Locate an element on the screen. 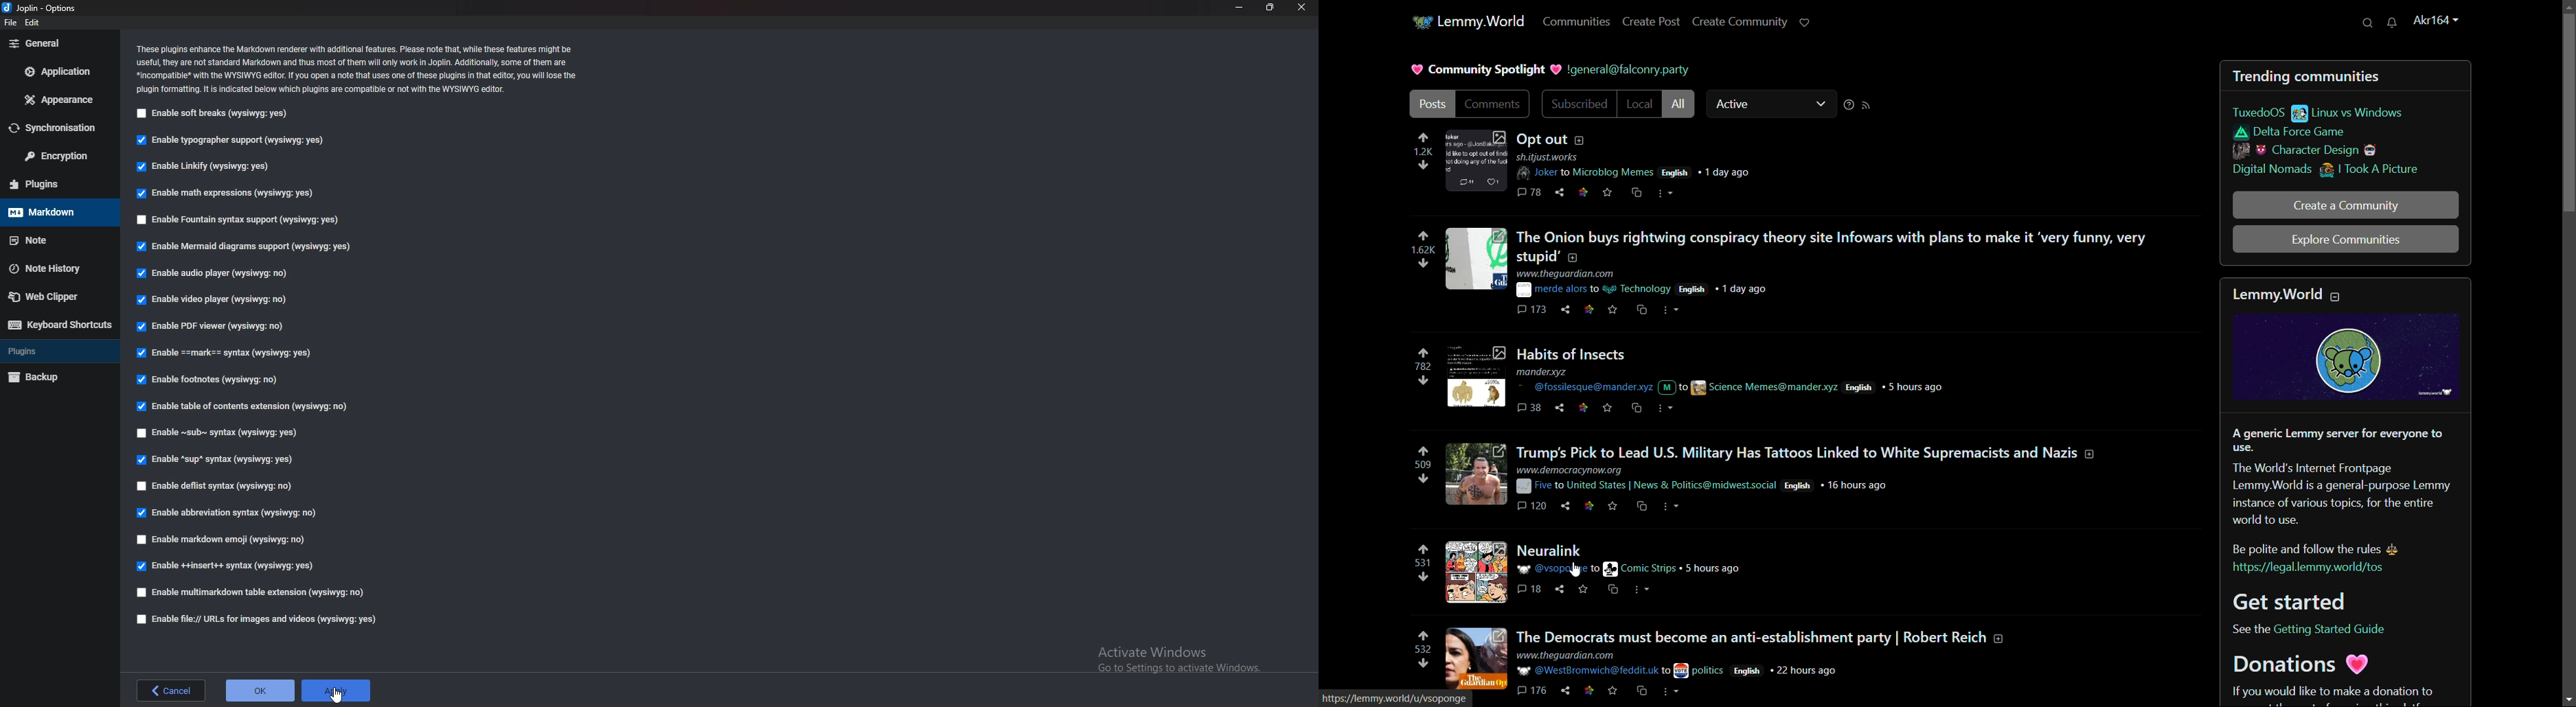  more is located at coordinates (1666, 193).